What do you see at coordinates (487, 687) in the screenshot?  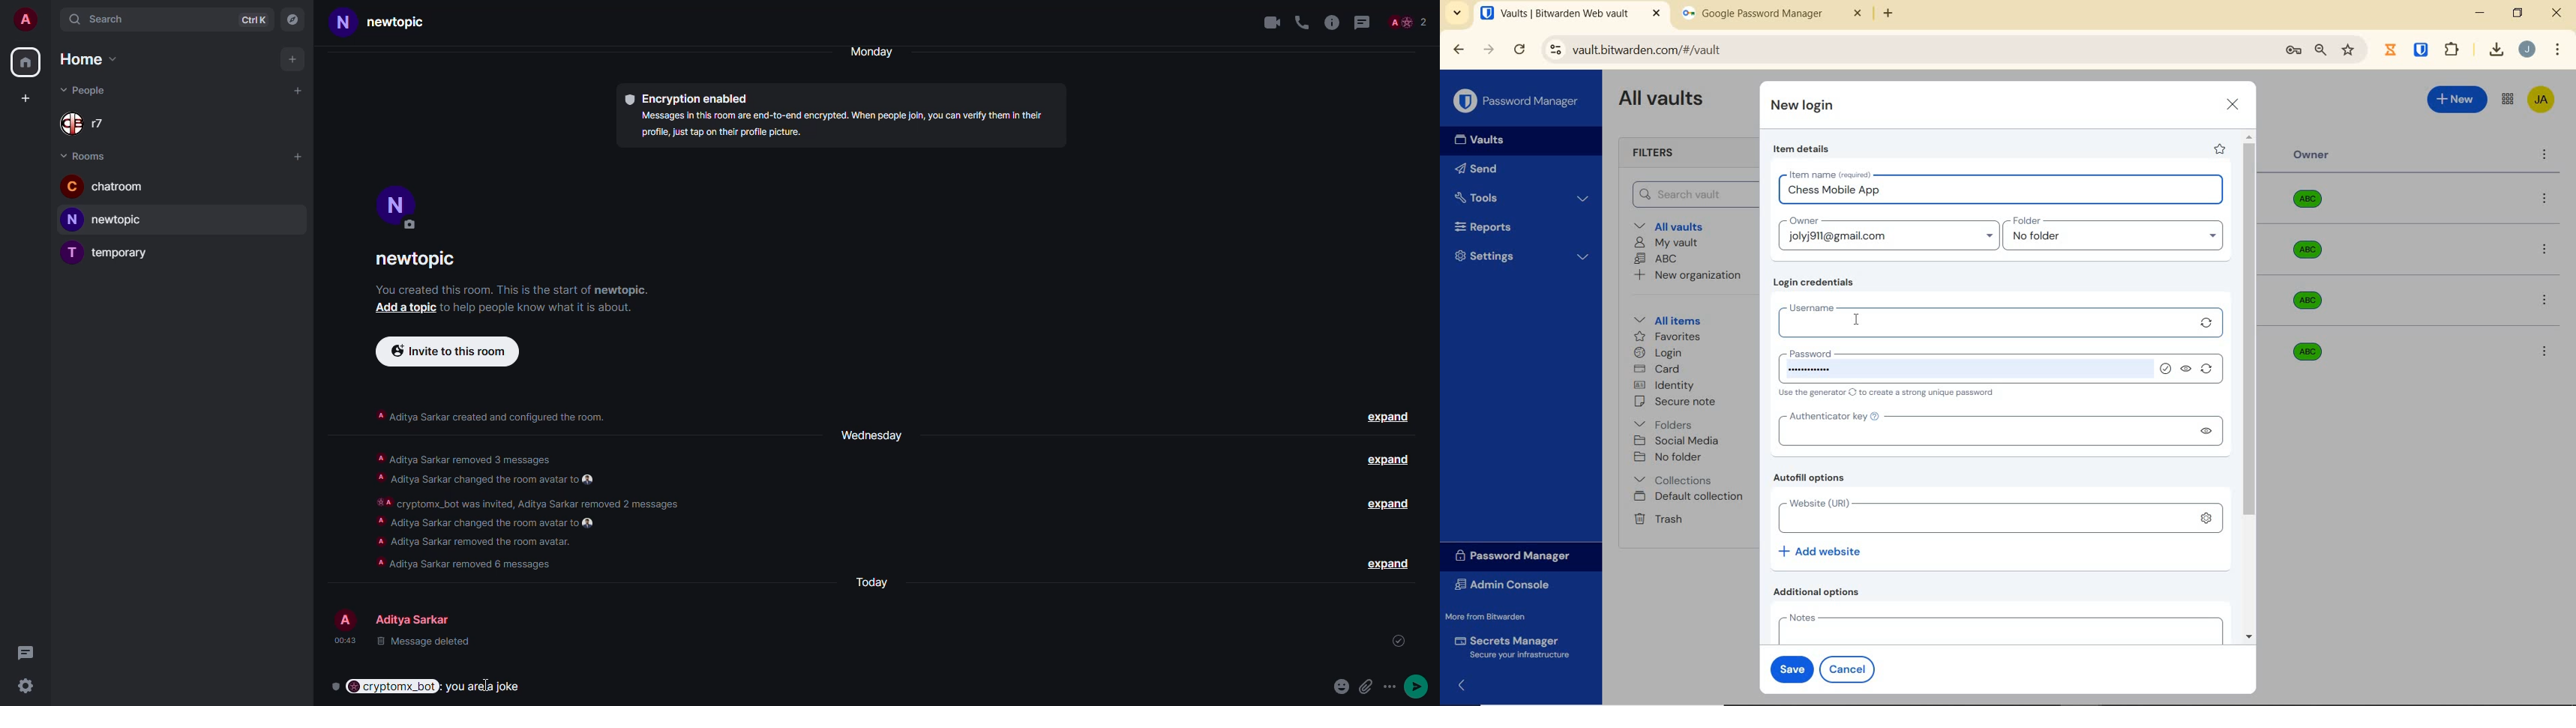 I see `you are a joke` at bounding box center [487, 687].